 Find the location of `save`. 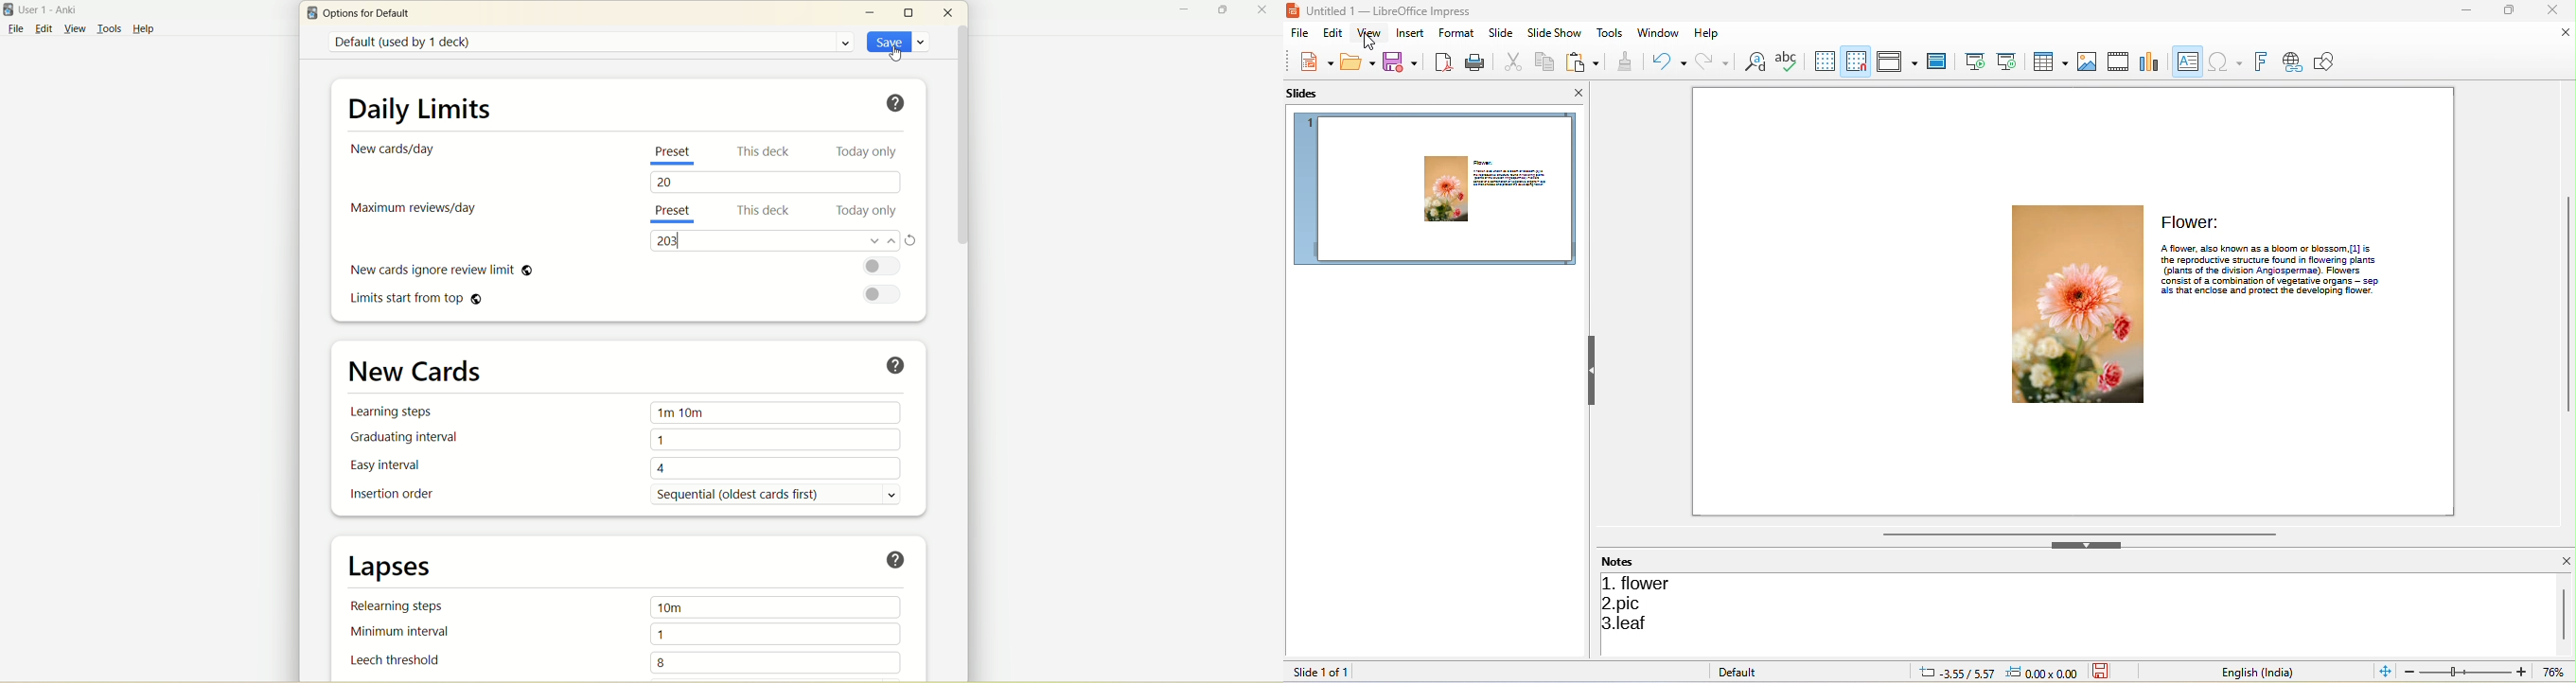

save is located at coordinates (889, 43).